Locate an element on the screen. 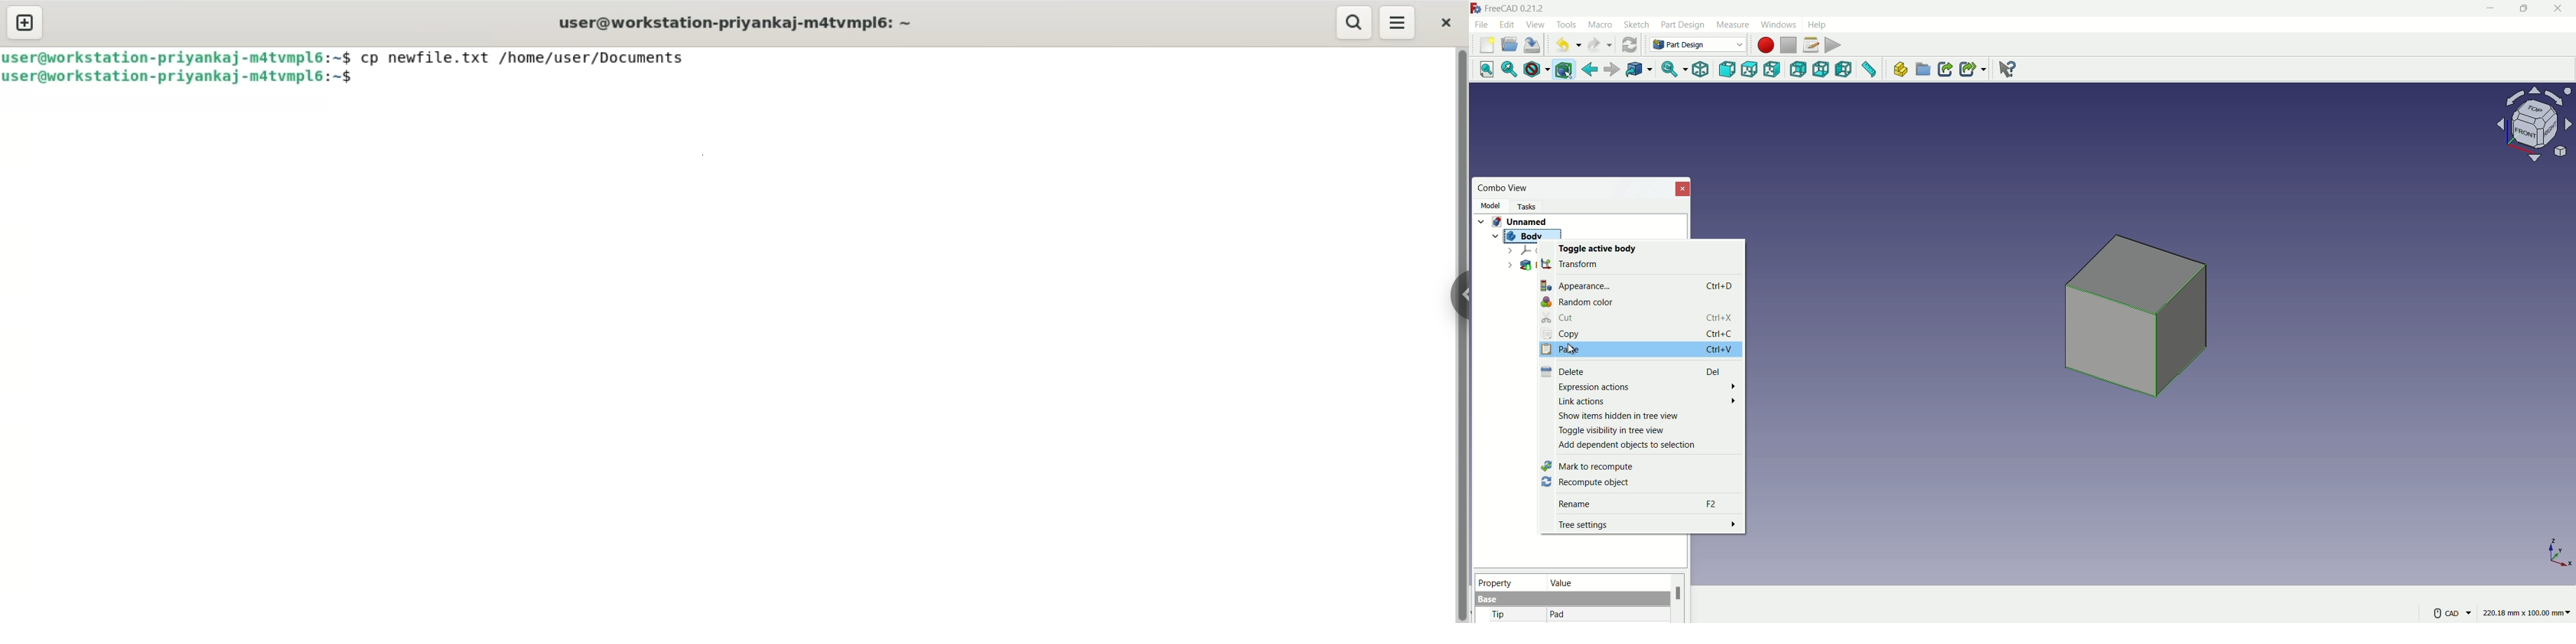 This screenshot has height=644, width=2576. bottom view is located at coordinates (1822, 70).